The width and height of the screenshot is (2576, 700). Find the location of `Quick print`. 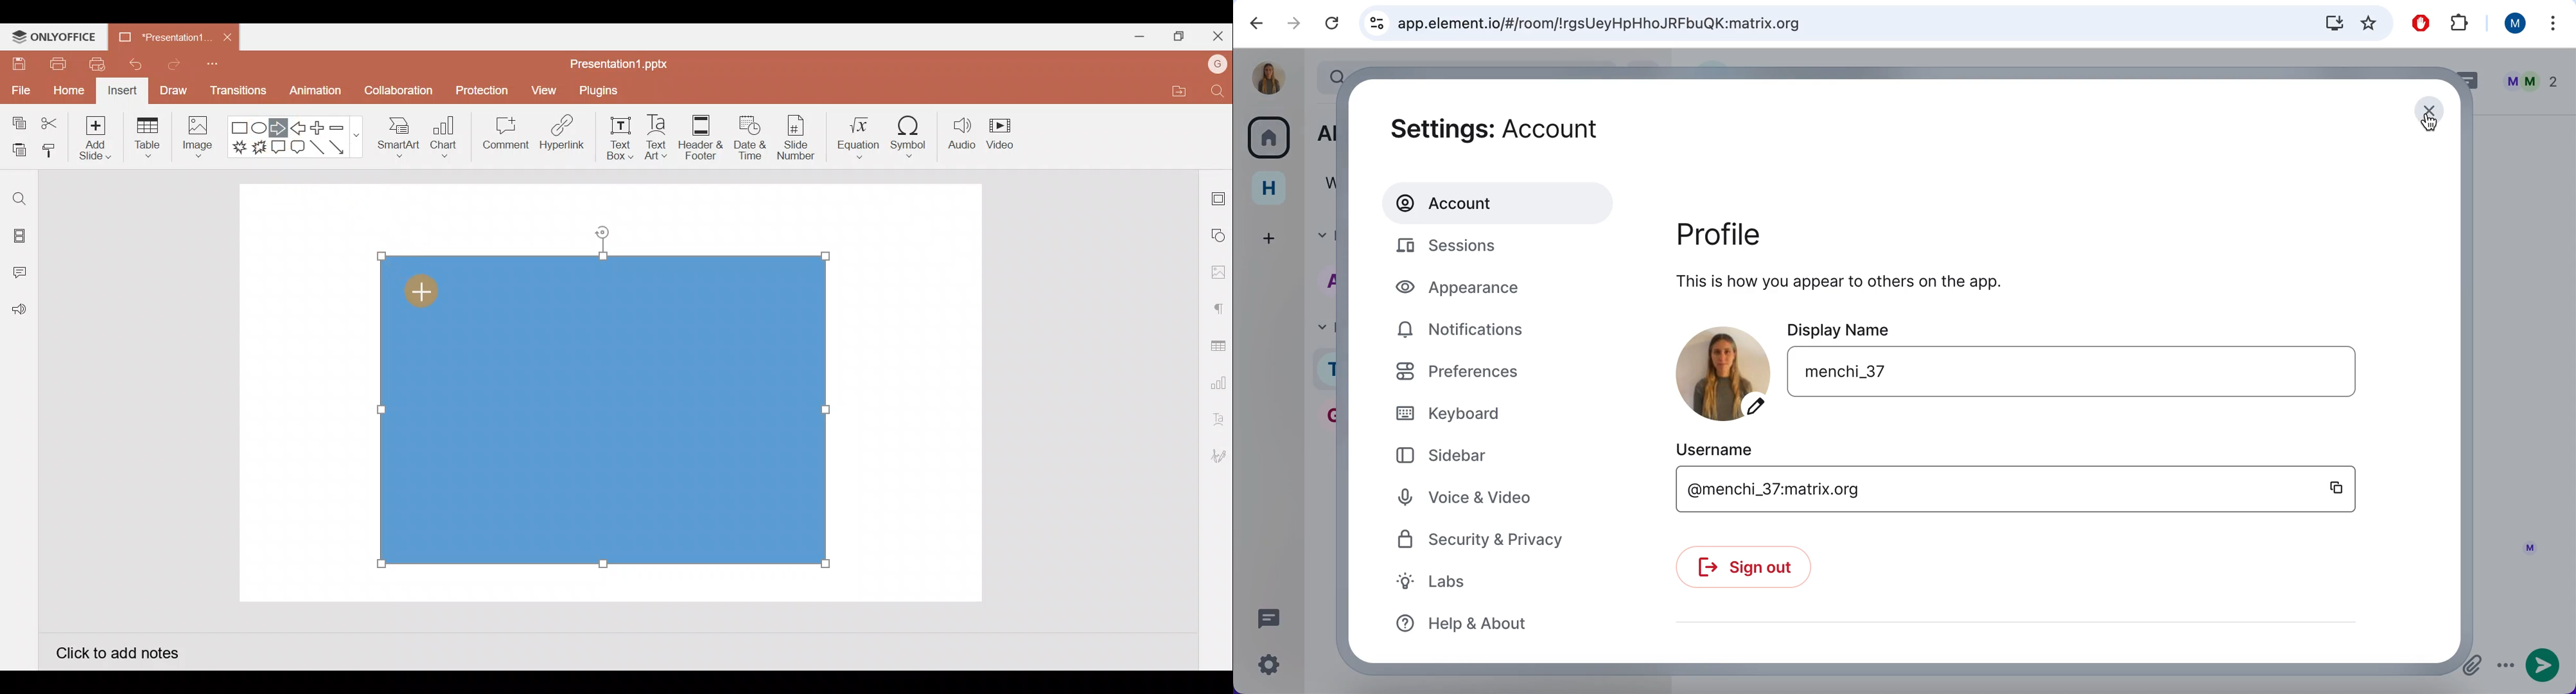

Quick print is located at coordinates (93, 64).